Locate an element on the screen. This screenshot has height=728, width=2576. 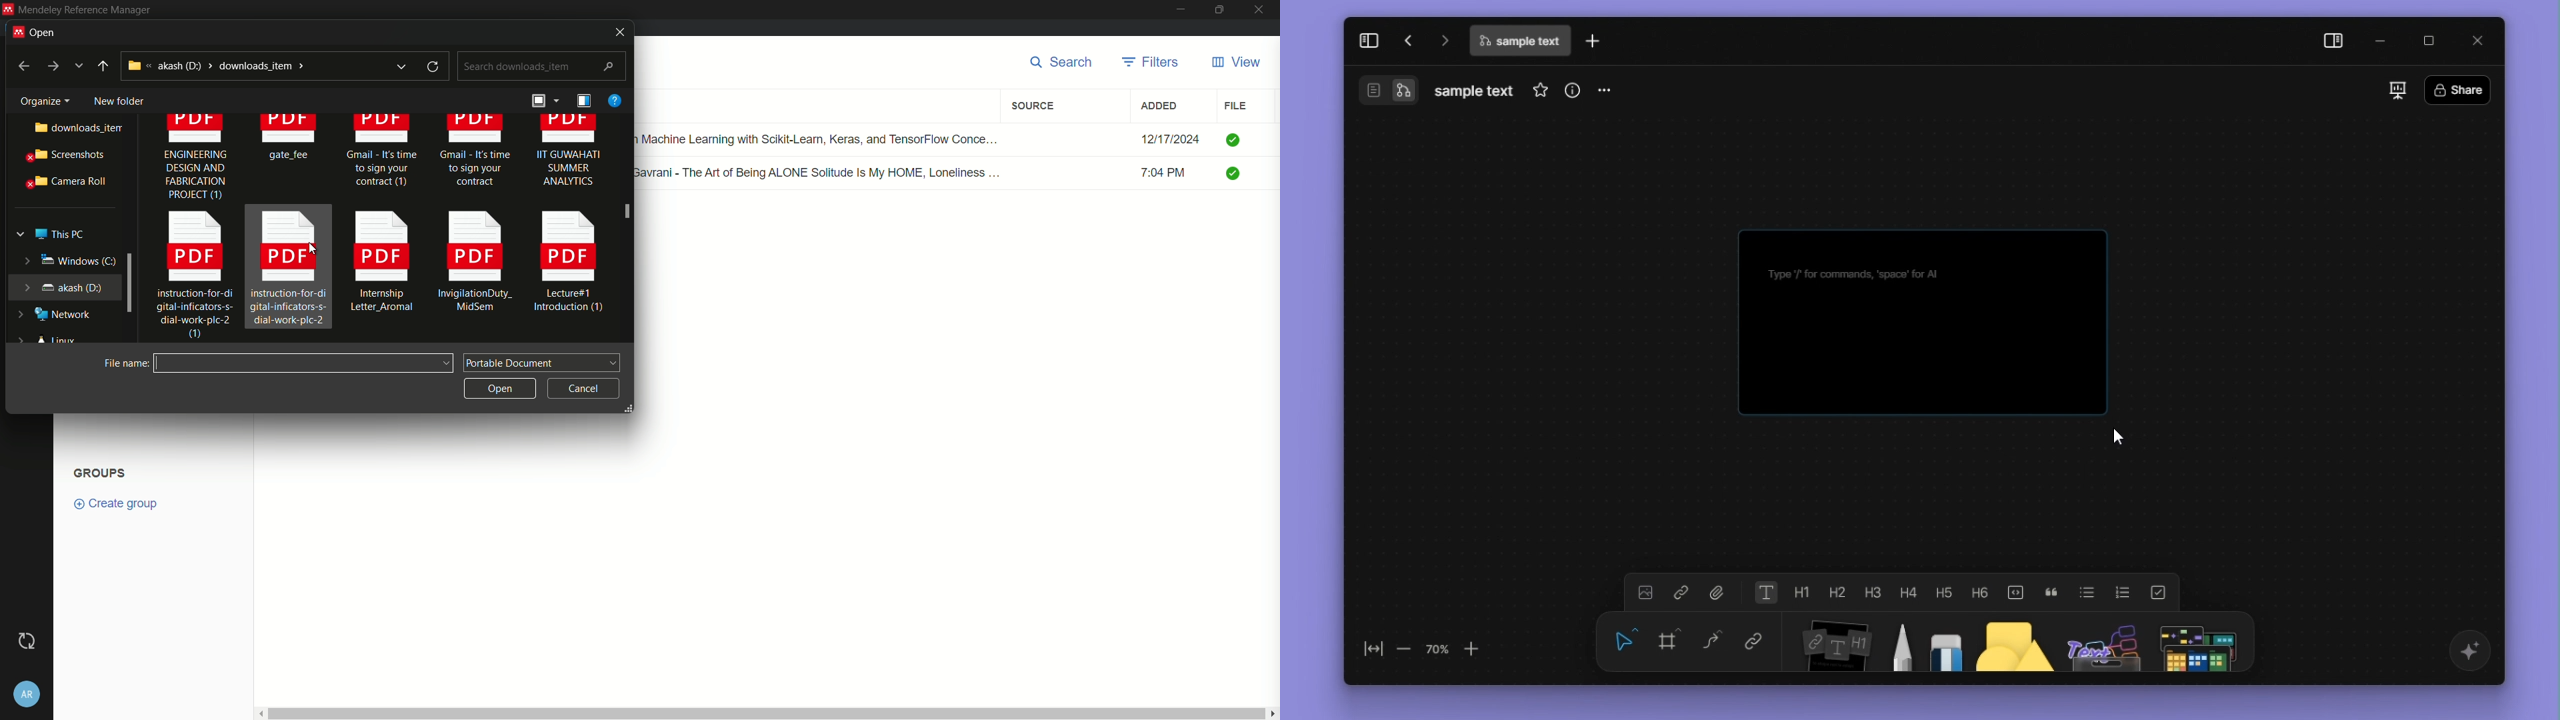
Curve C is located at coordinates (1712, 644).